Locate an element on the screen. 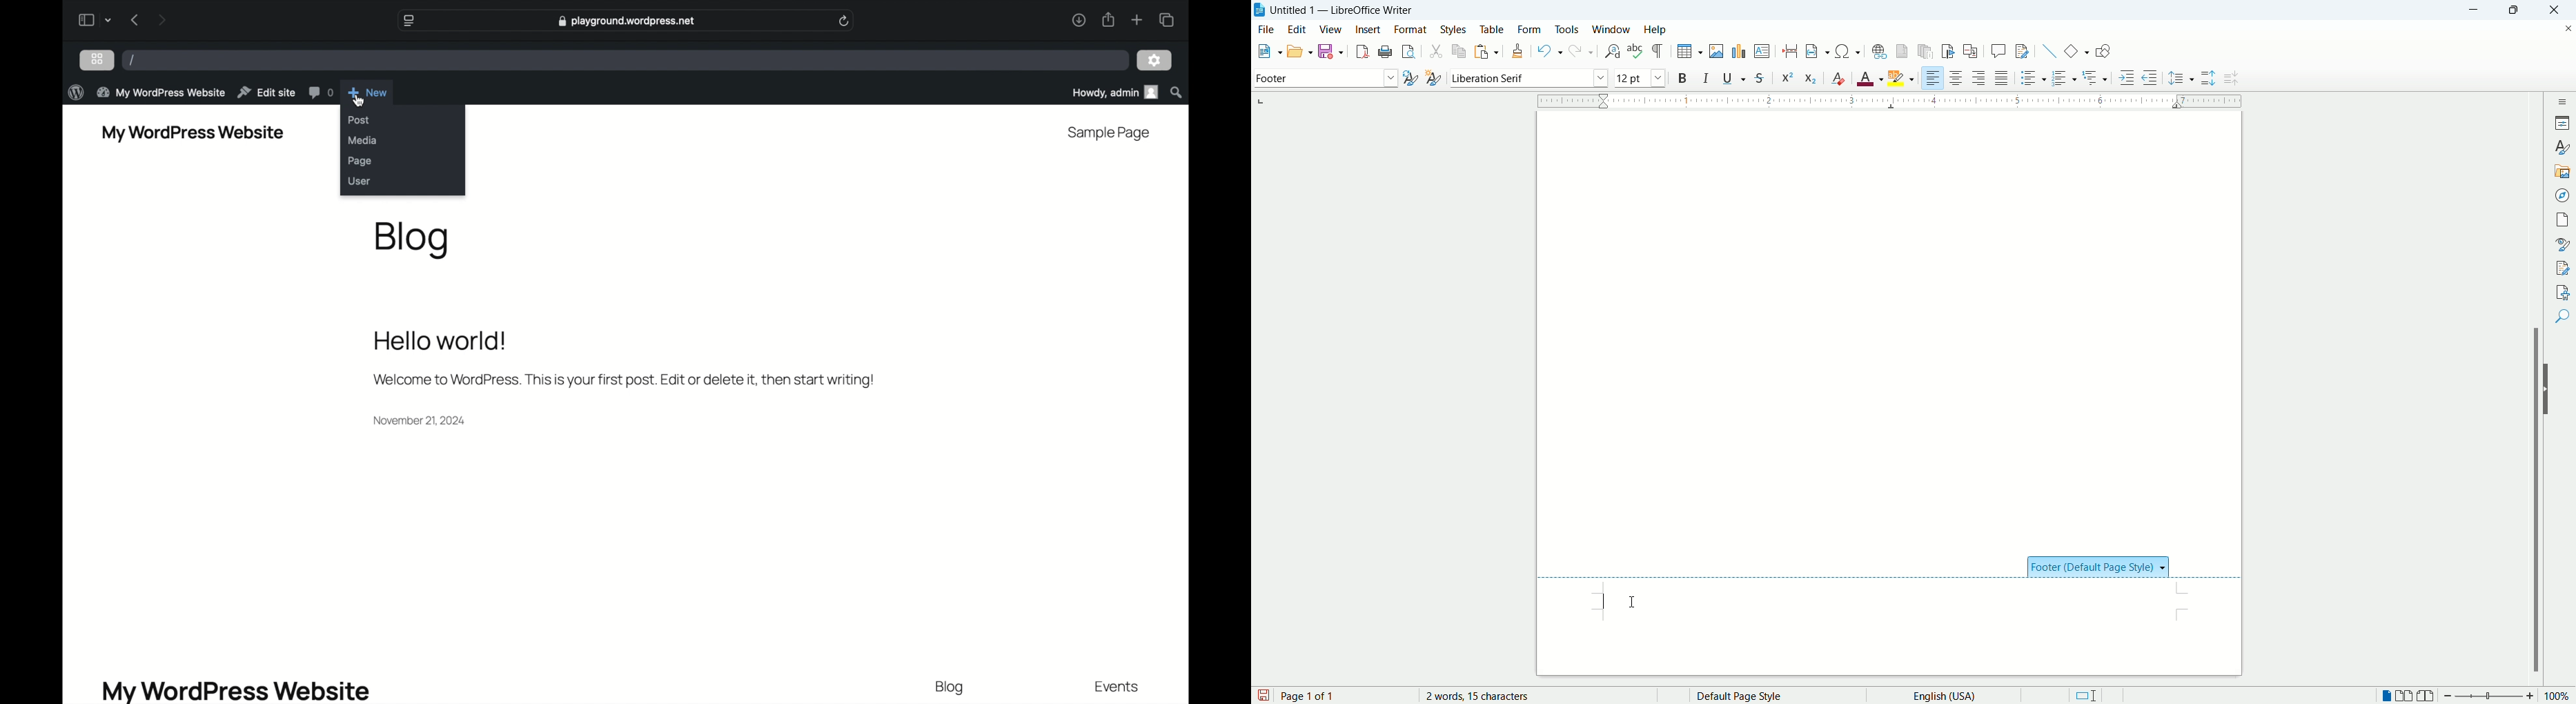  increase indent is located at coordinates (2127, 77).